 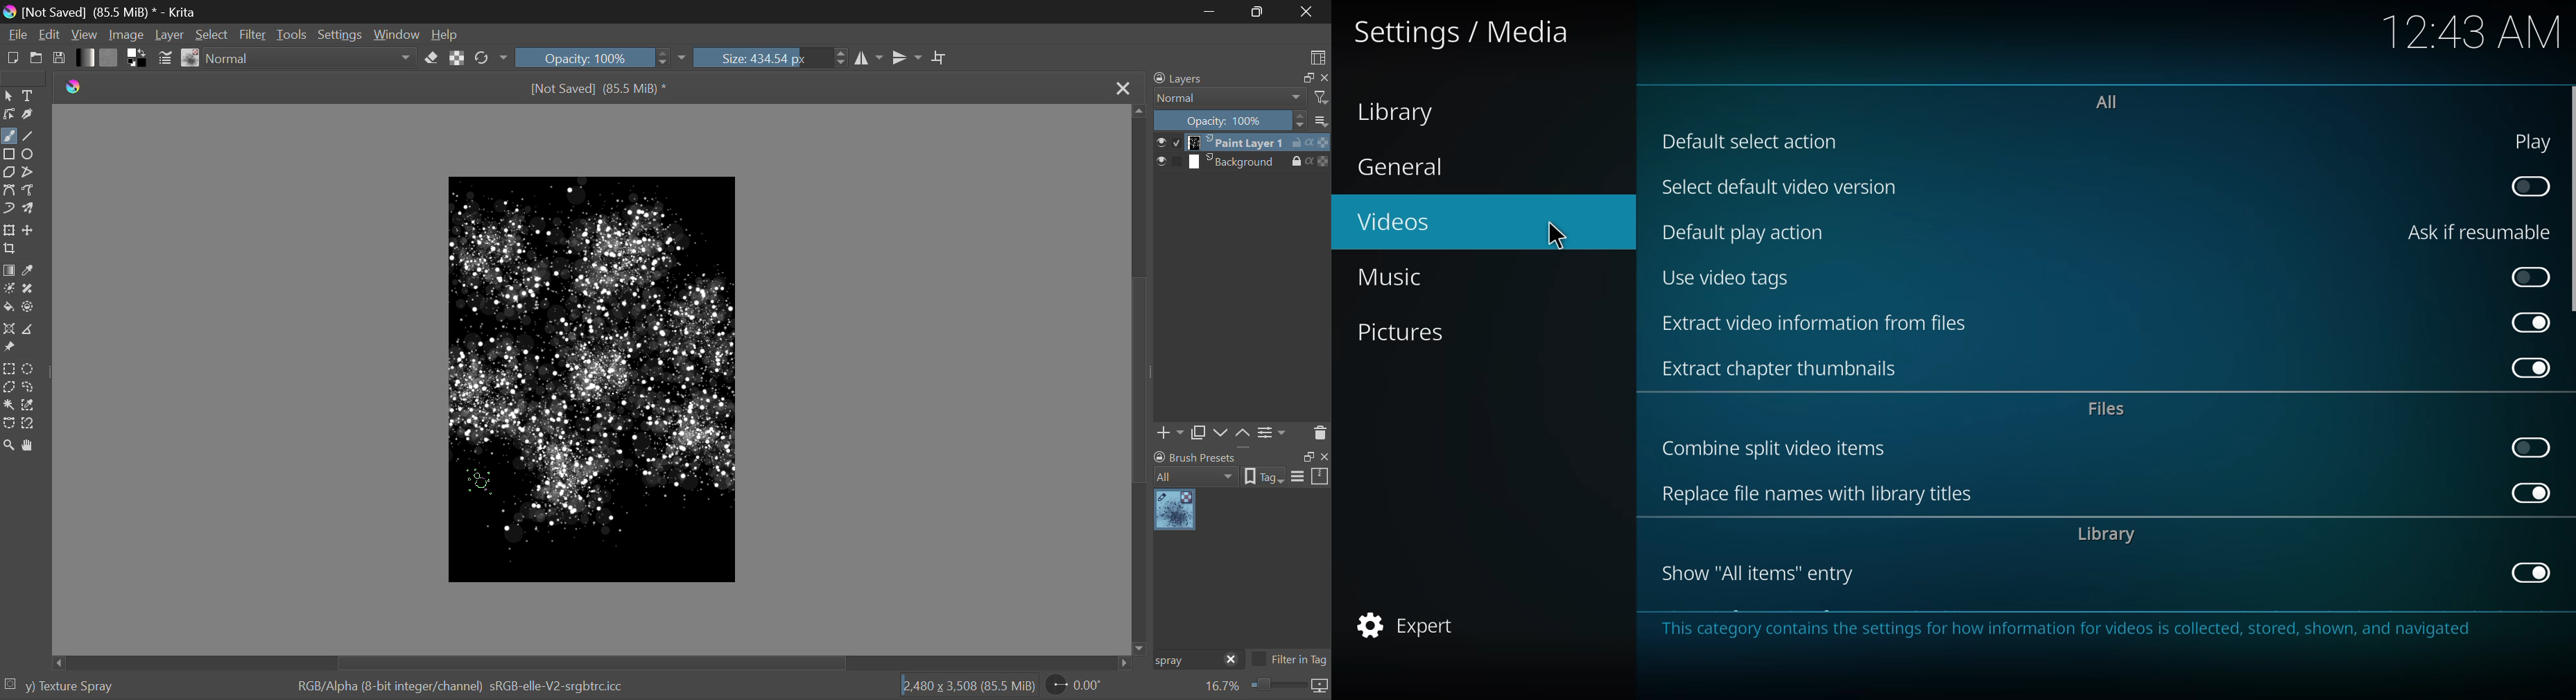 What do you see at coordinates (9, 290) in the screenshot?
I see `Colorize Mask Tool` at bounding box center [9, 290].